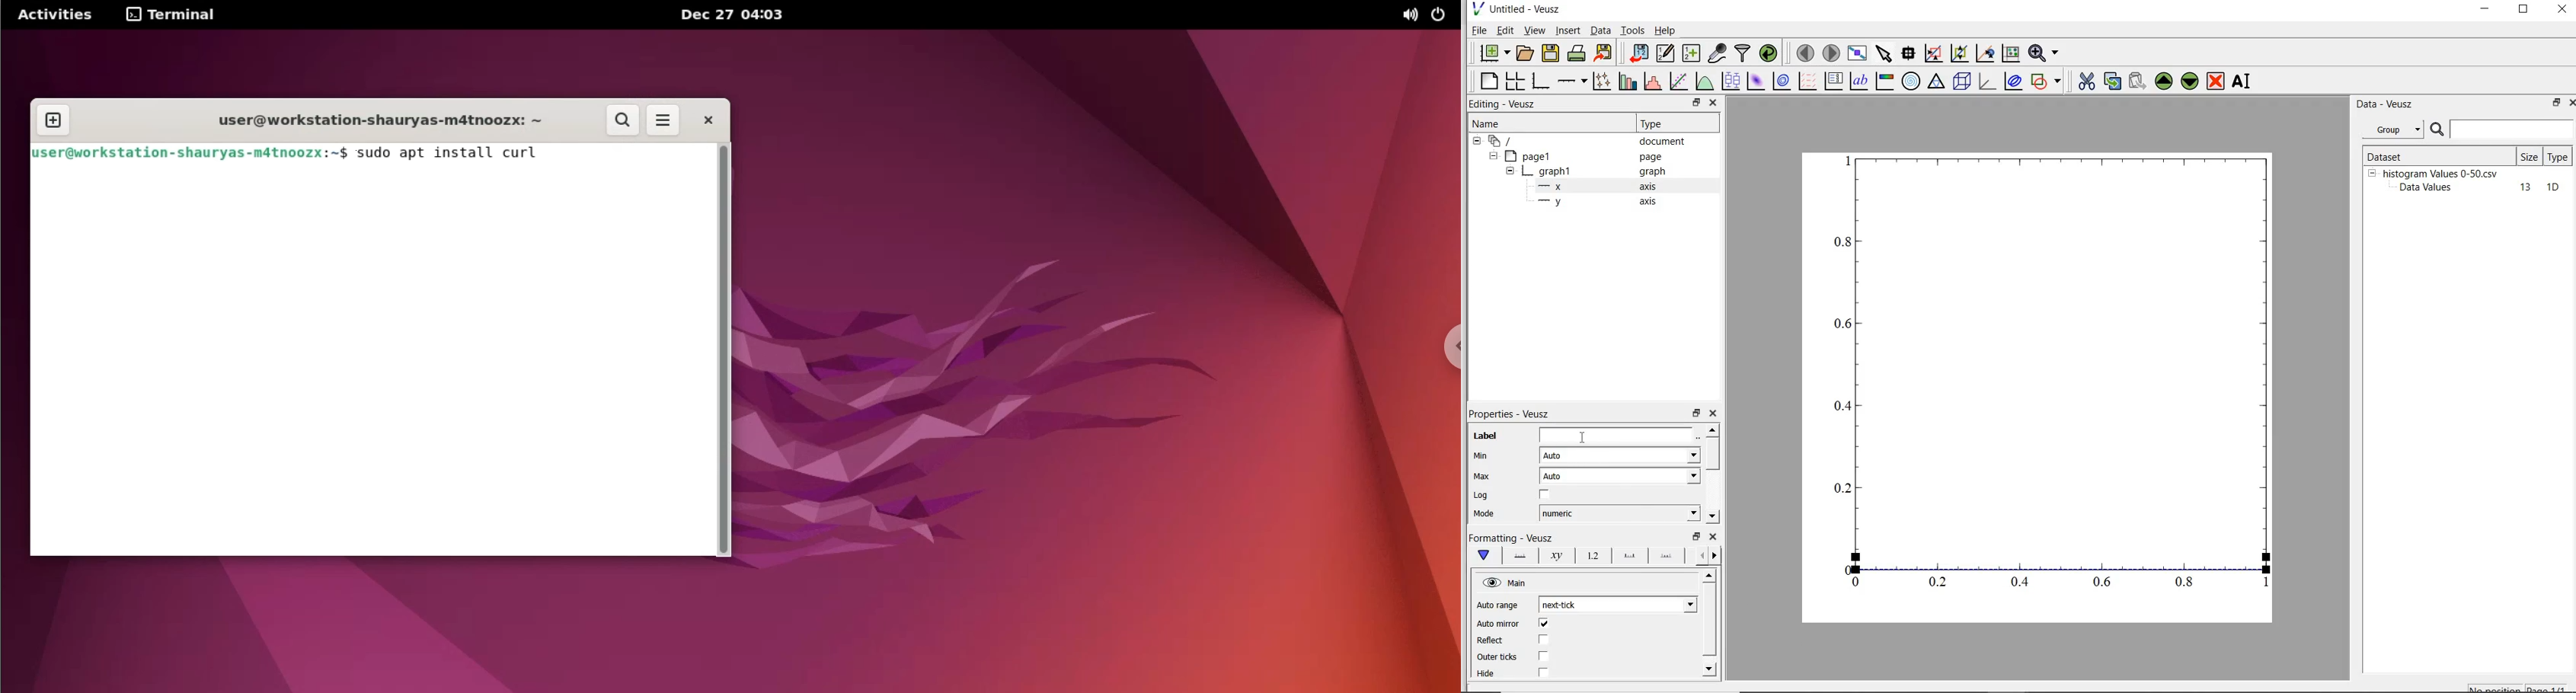 This screenshot has height=700, width=2576. Describe the element at coordinates (2553, 188) in the screenshot. I see `10` at that location.